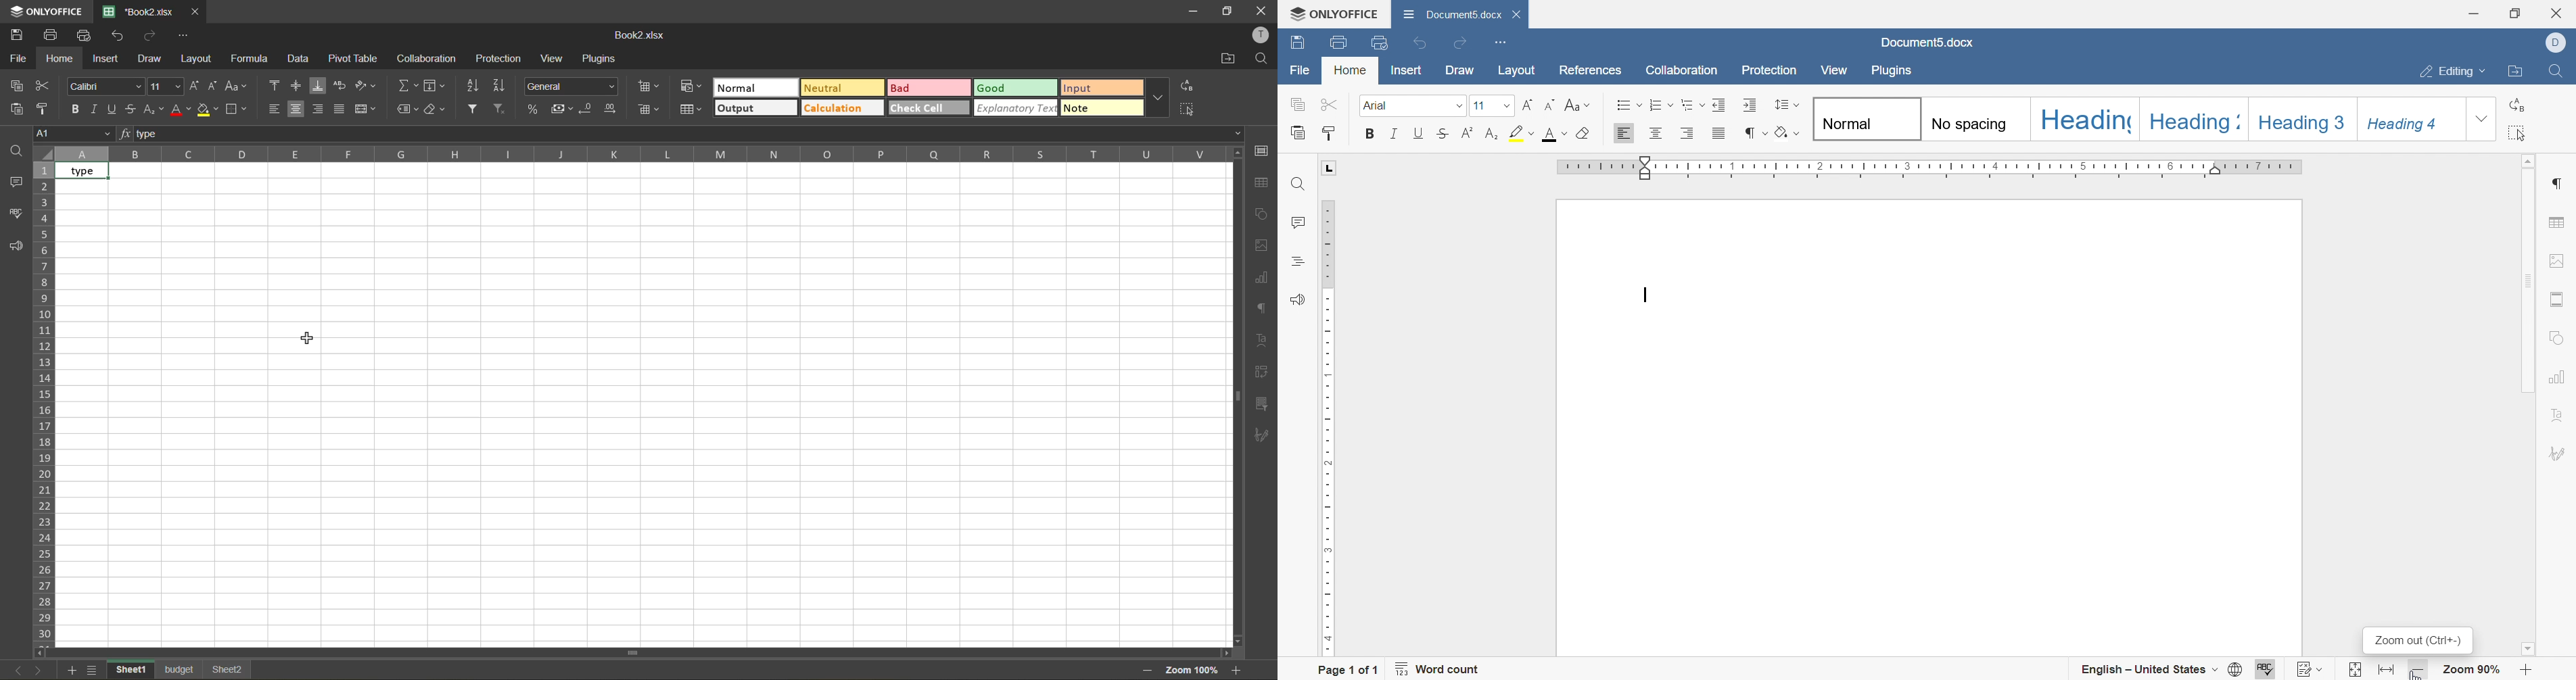 The image size is (2576, 700). Describe the element at coordinates (136, 11) in the screenshot. I see `Book2.xlsx` at that location.